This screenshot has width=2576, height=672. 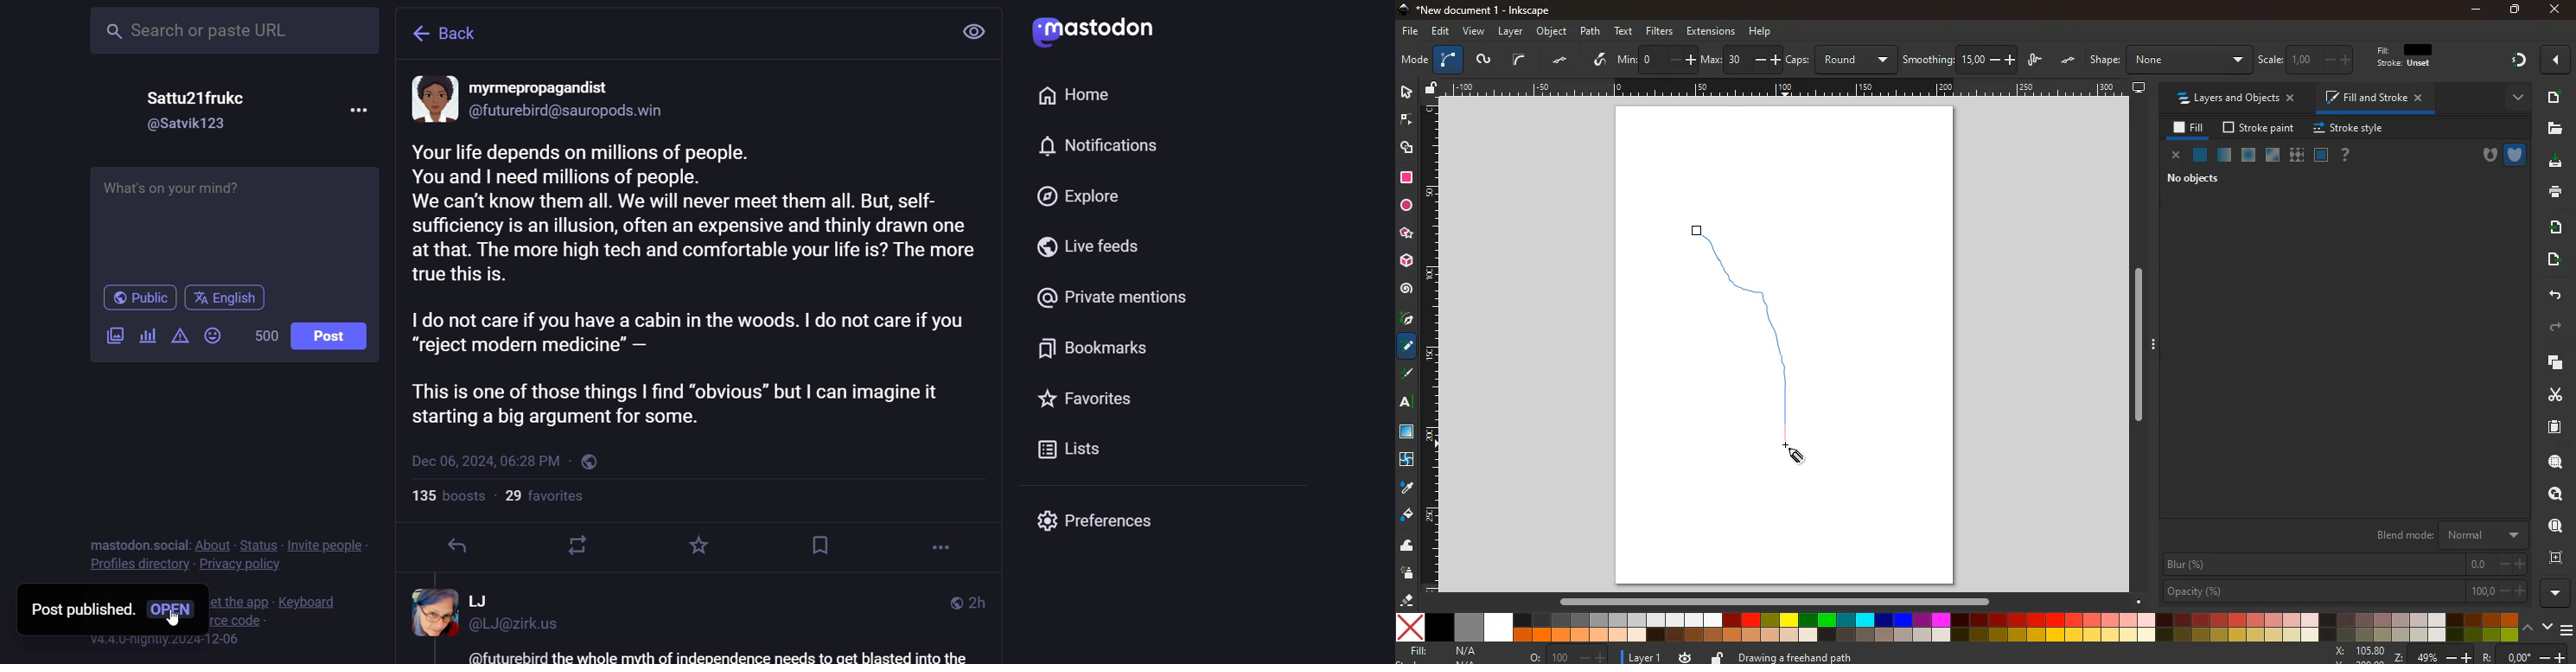 What do you see at coordinates (548, 498) in the screenshot?
I see `followers` at bounding box center [548, 498].